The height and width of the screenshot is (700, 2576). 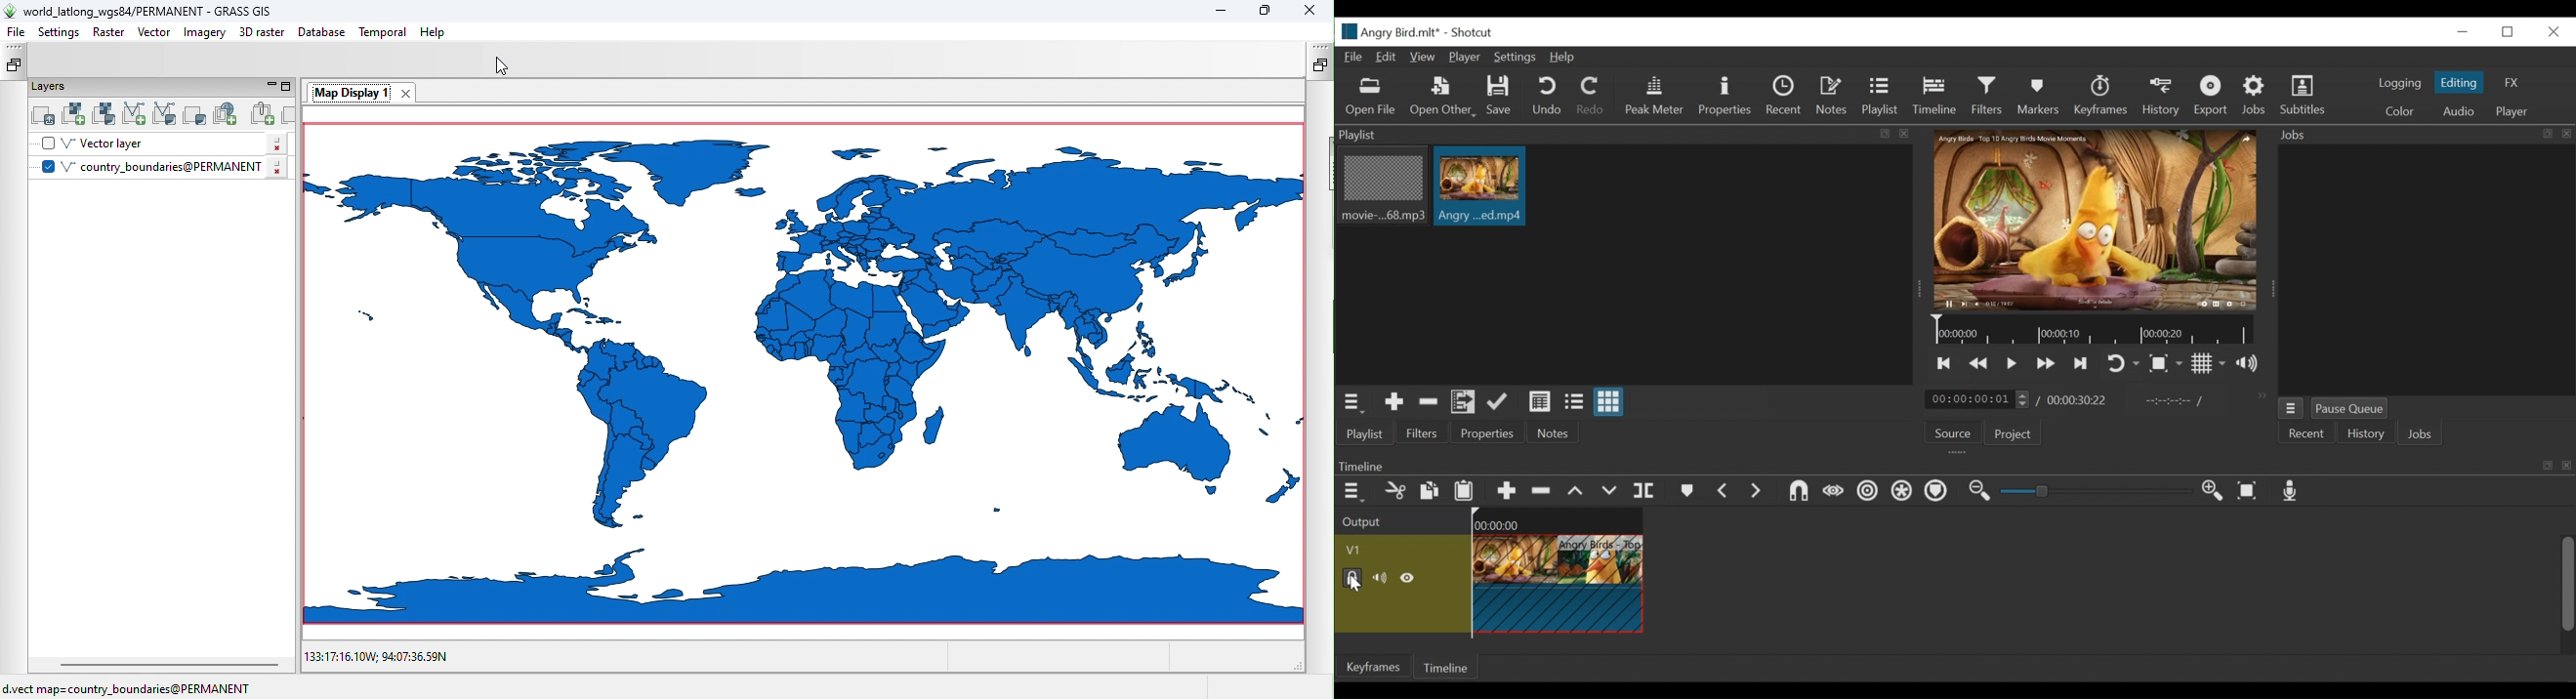 I want to click on Audio, so click(x=2457, y=111).